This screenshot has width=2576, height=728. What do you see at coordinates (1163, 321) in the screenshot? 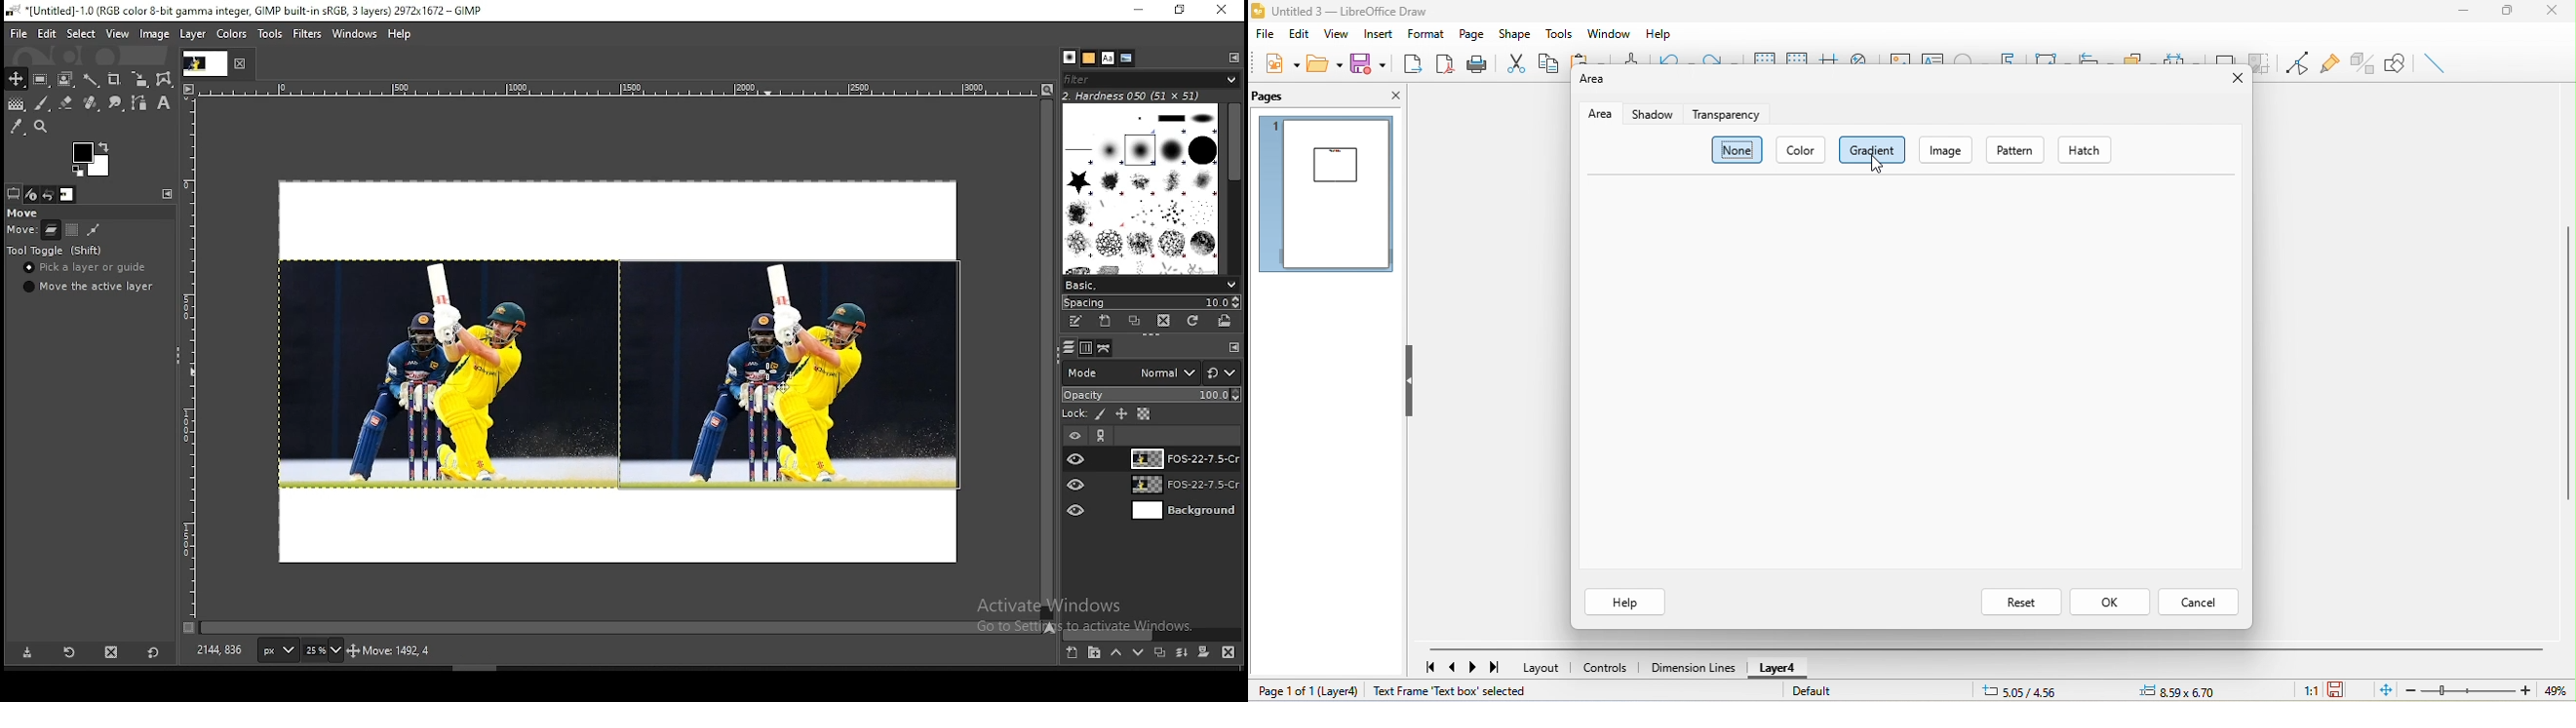
I see `delete brush` at bounding box center [1163, 321].